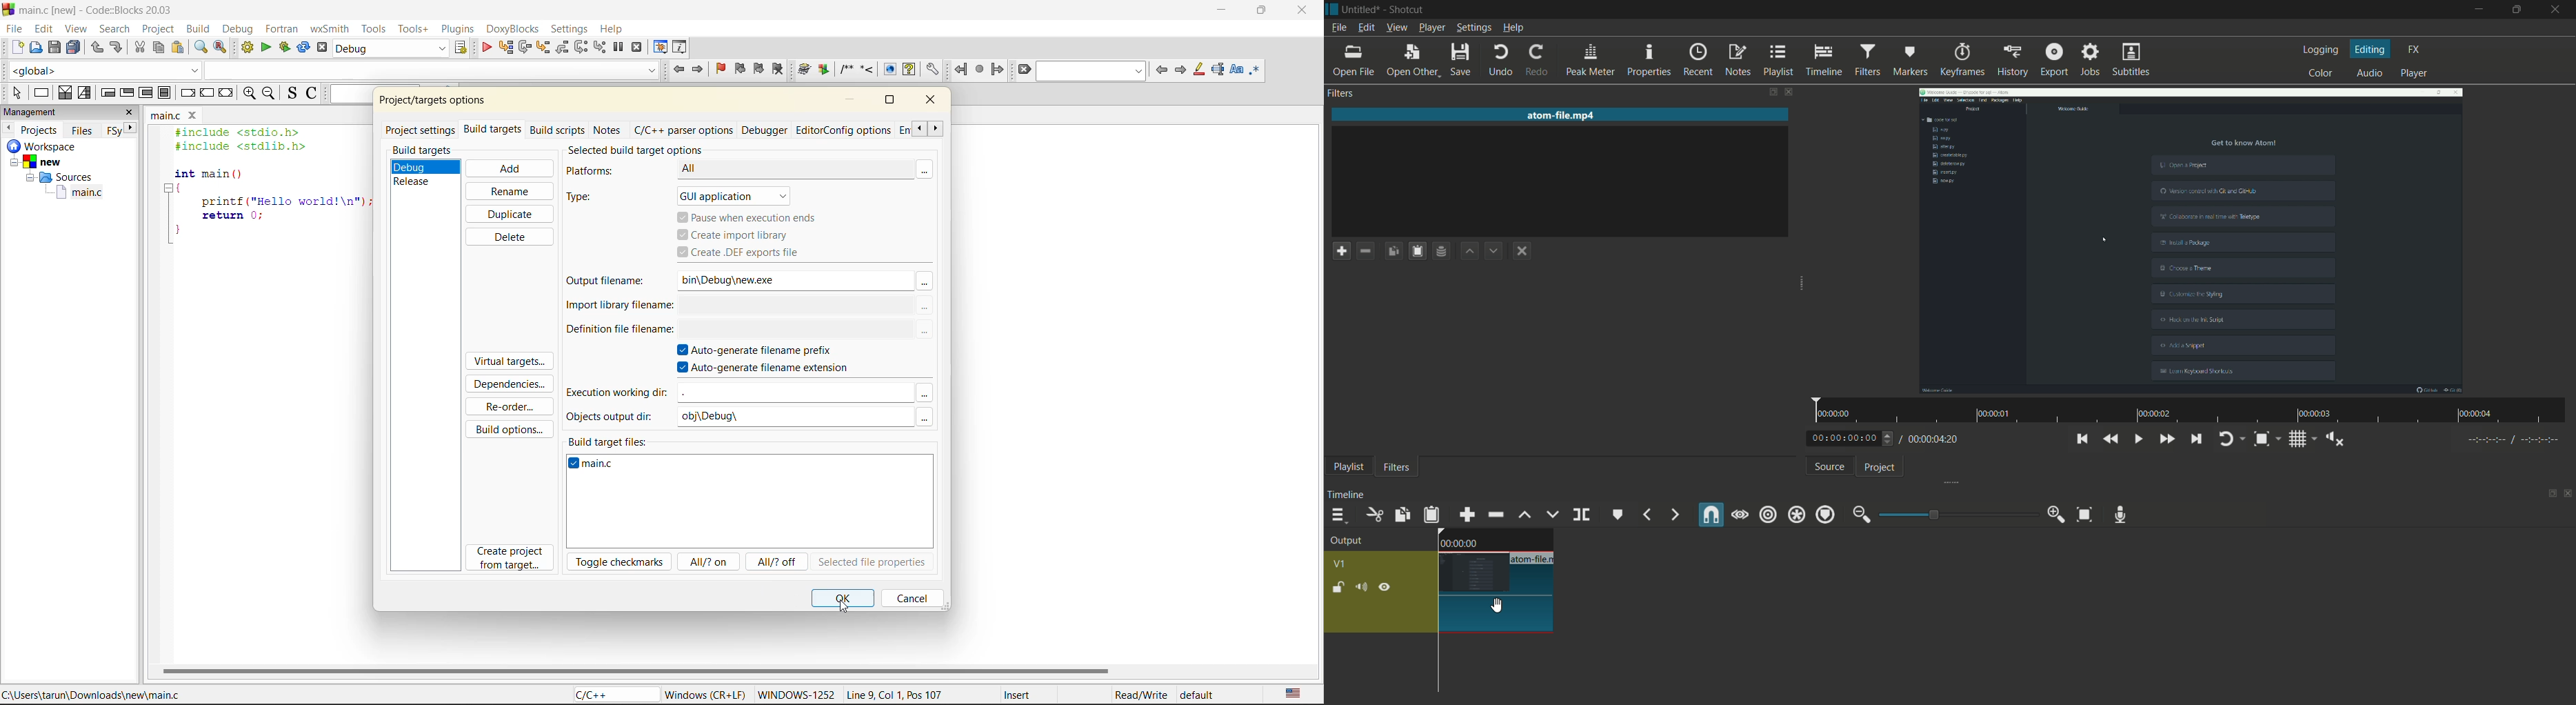  What do you see at coordinates (2336, 439) in the screenshot?
I see `show volume control` at bounding box center [2336, 439].